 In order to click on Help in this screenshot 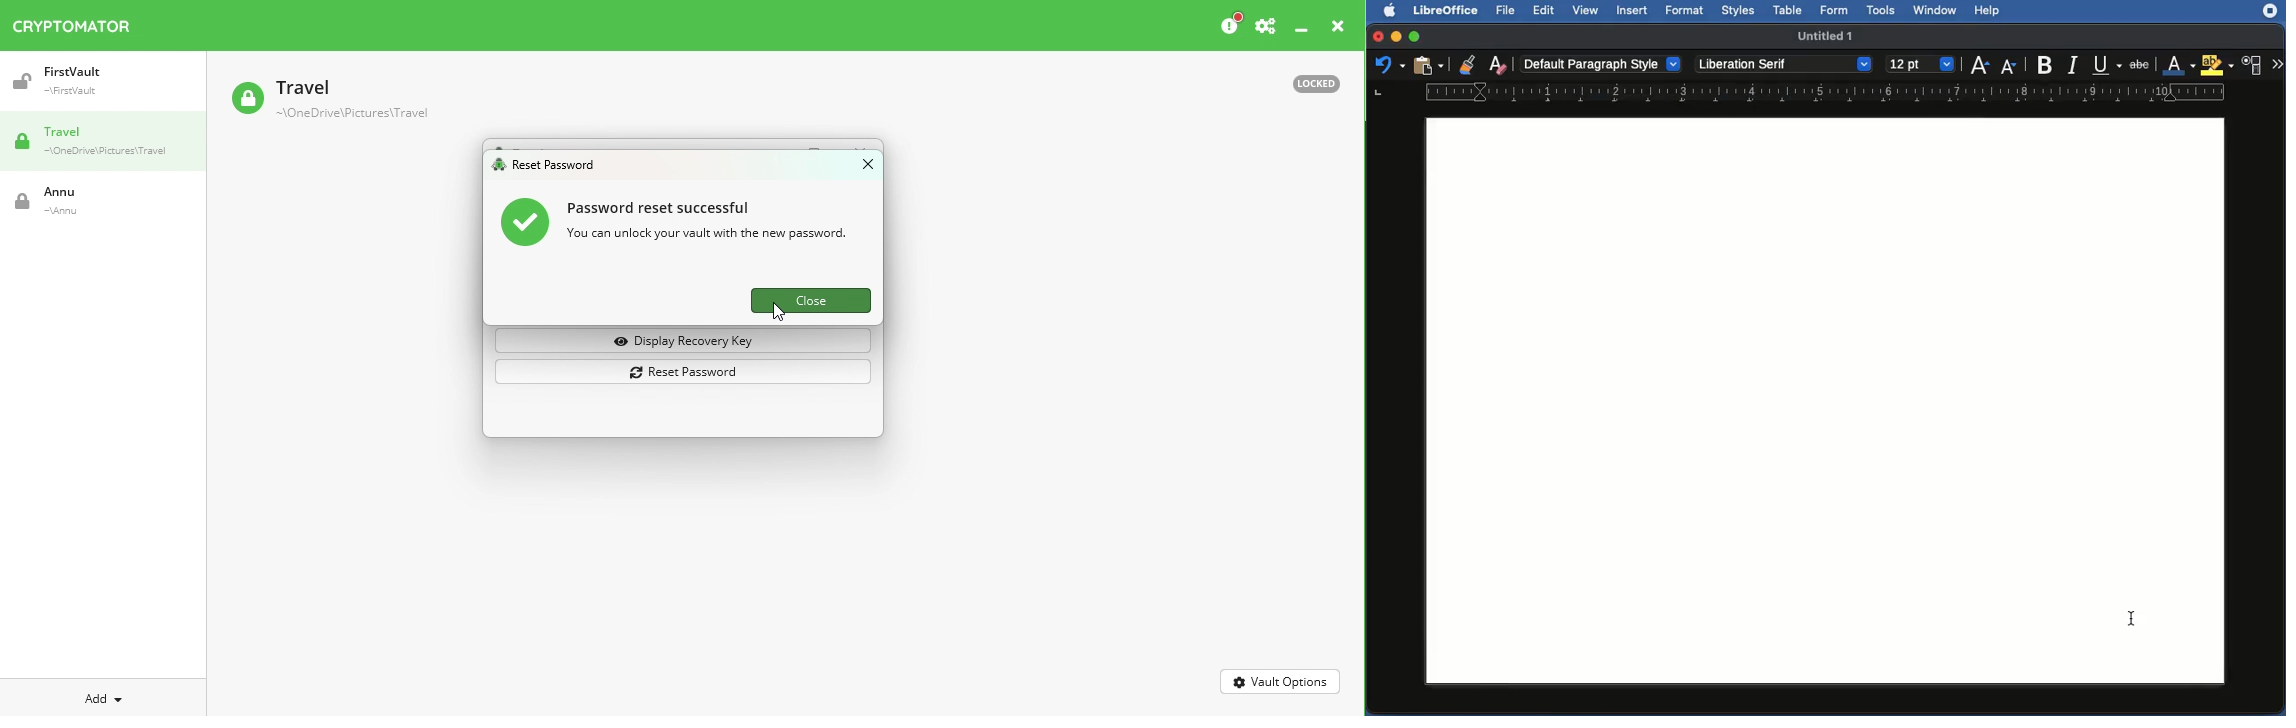, I will do `click(1991, 11)`.